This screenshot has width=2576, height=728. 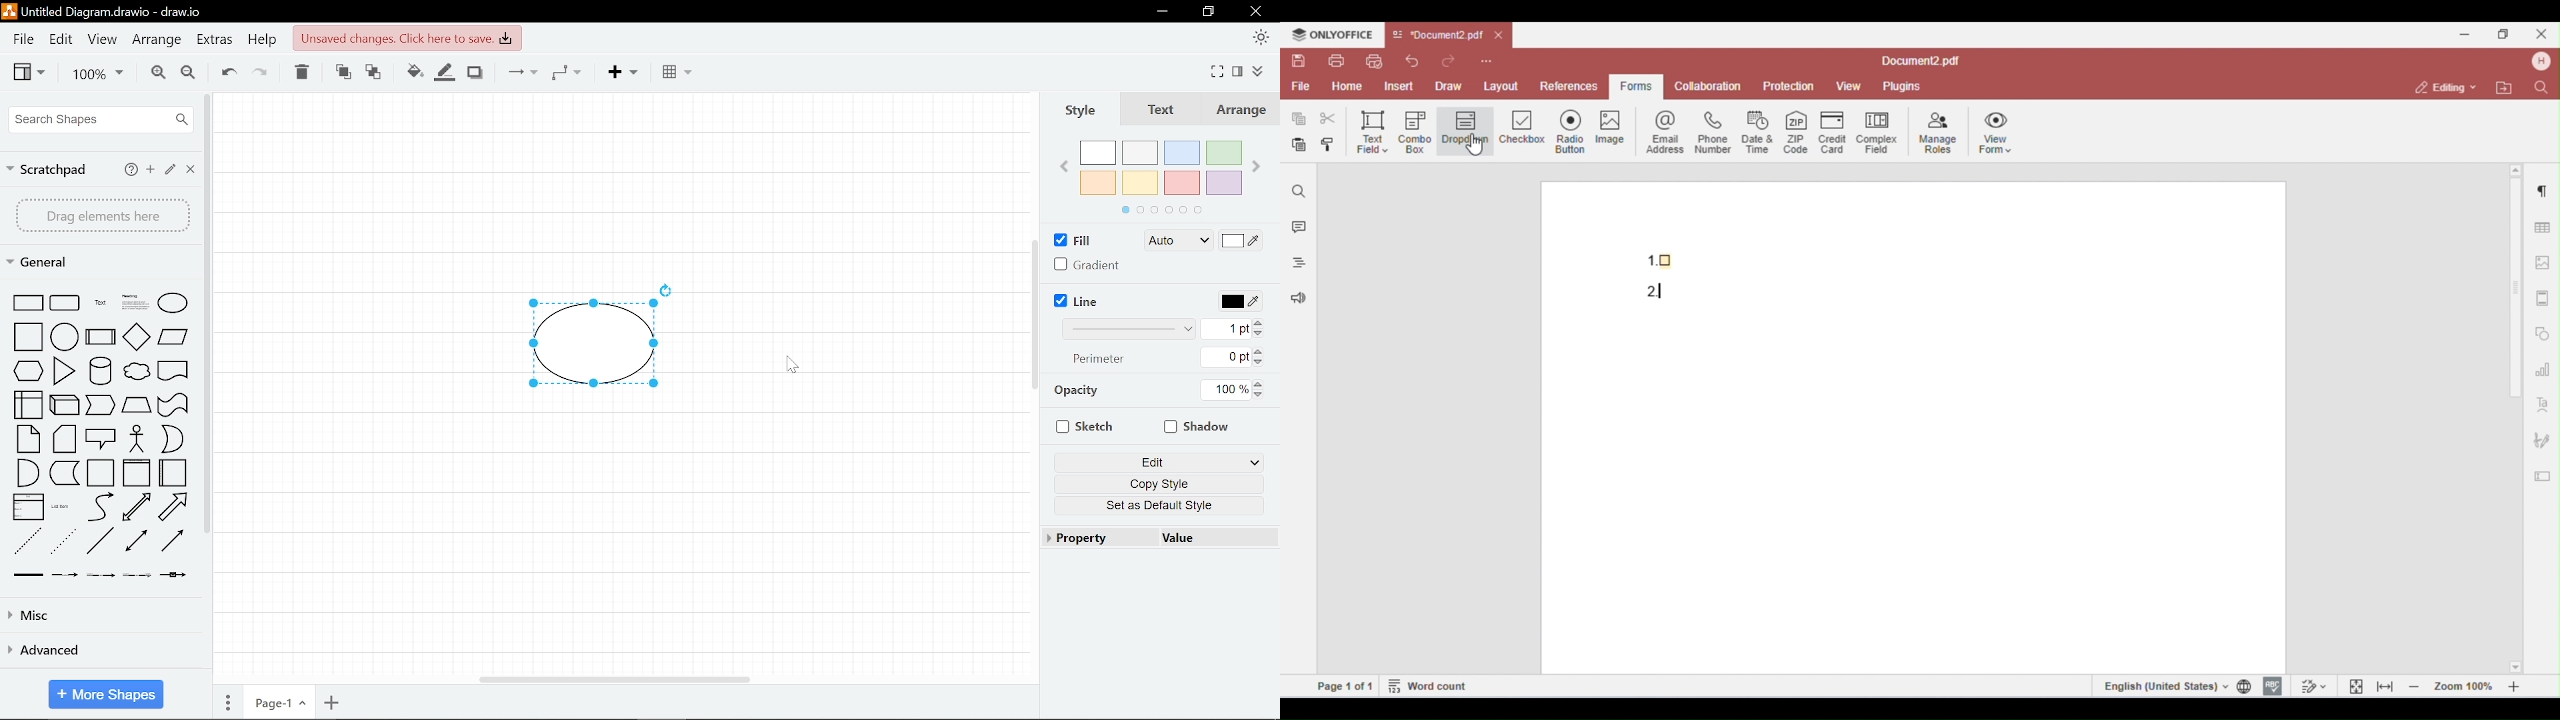 What do you see at coordinates (175, 507) in the screenshot?
I see `arrow` at bounding box center [175, 507].